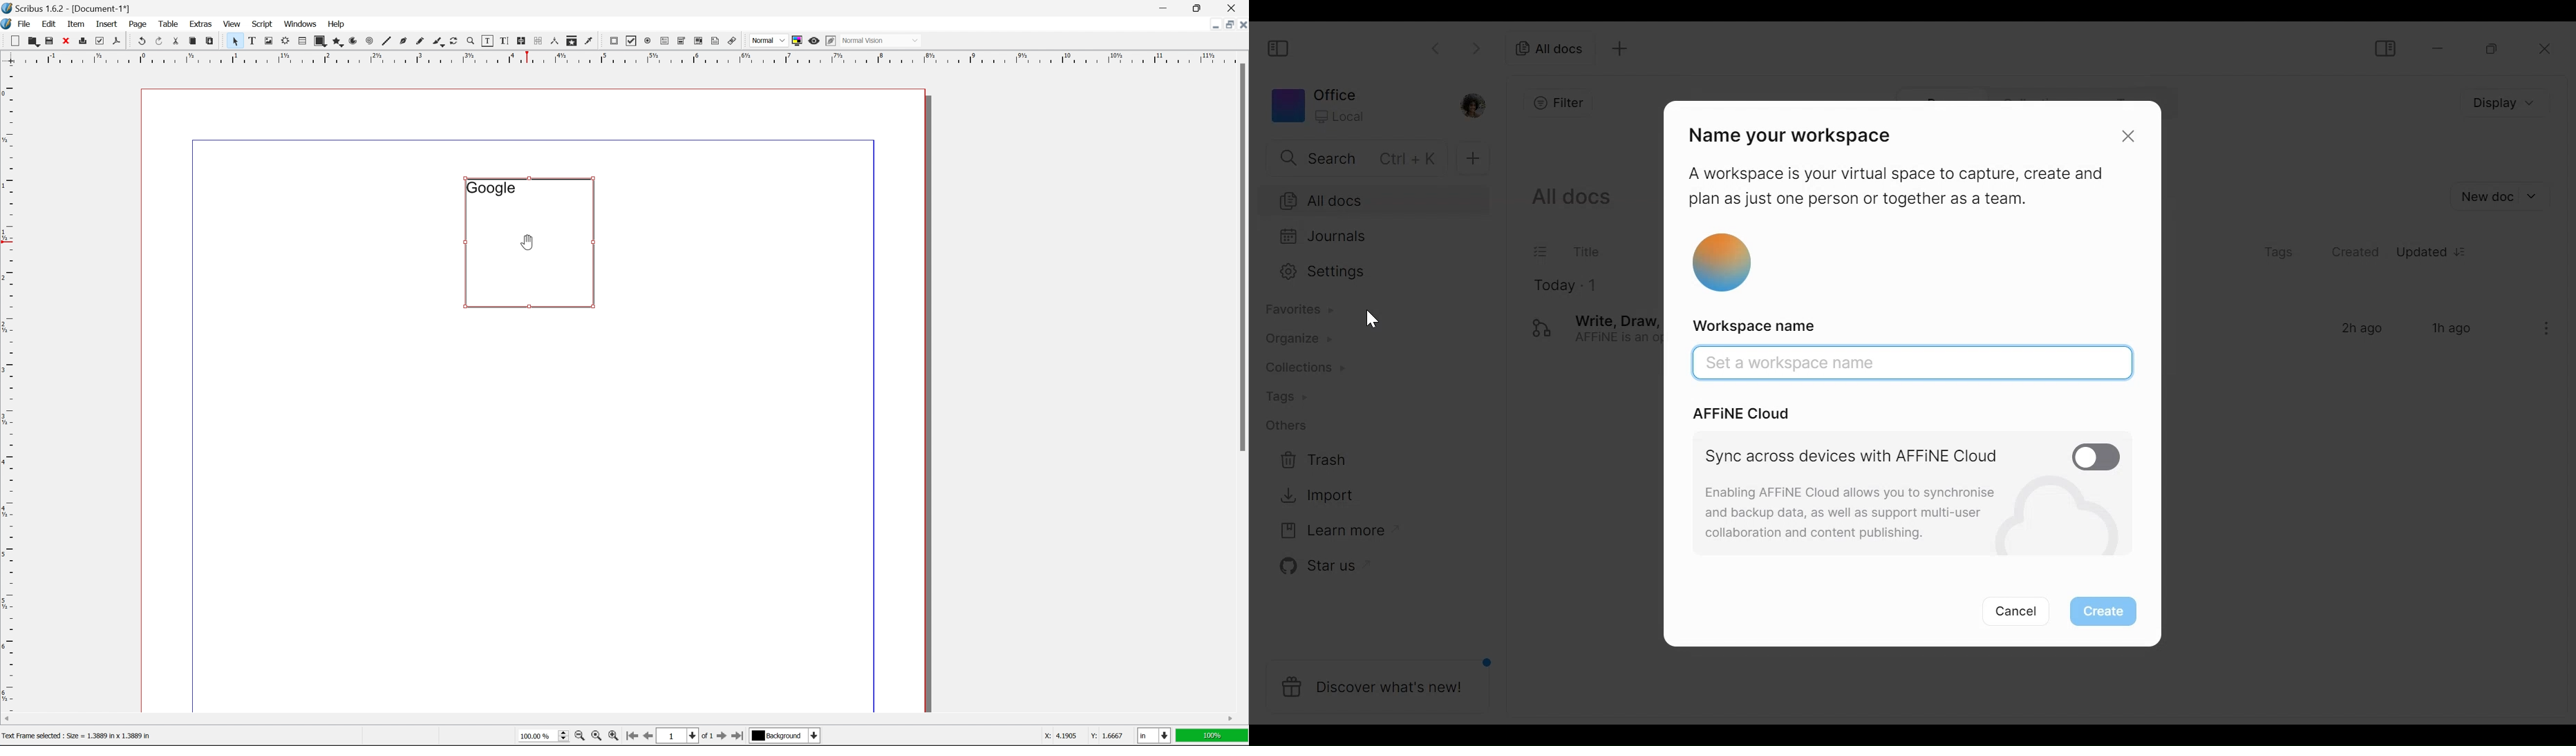 This screenshot has width=2576, height=756. I want to click on Show/Hide Sidebar, so click(1279, 46).